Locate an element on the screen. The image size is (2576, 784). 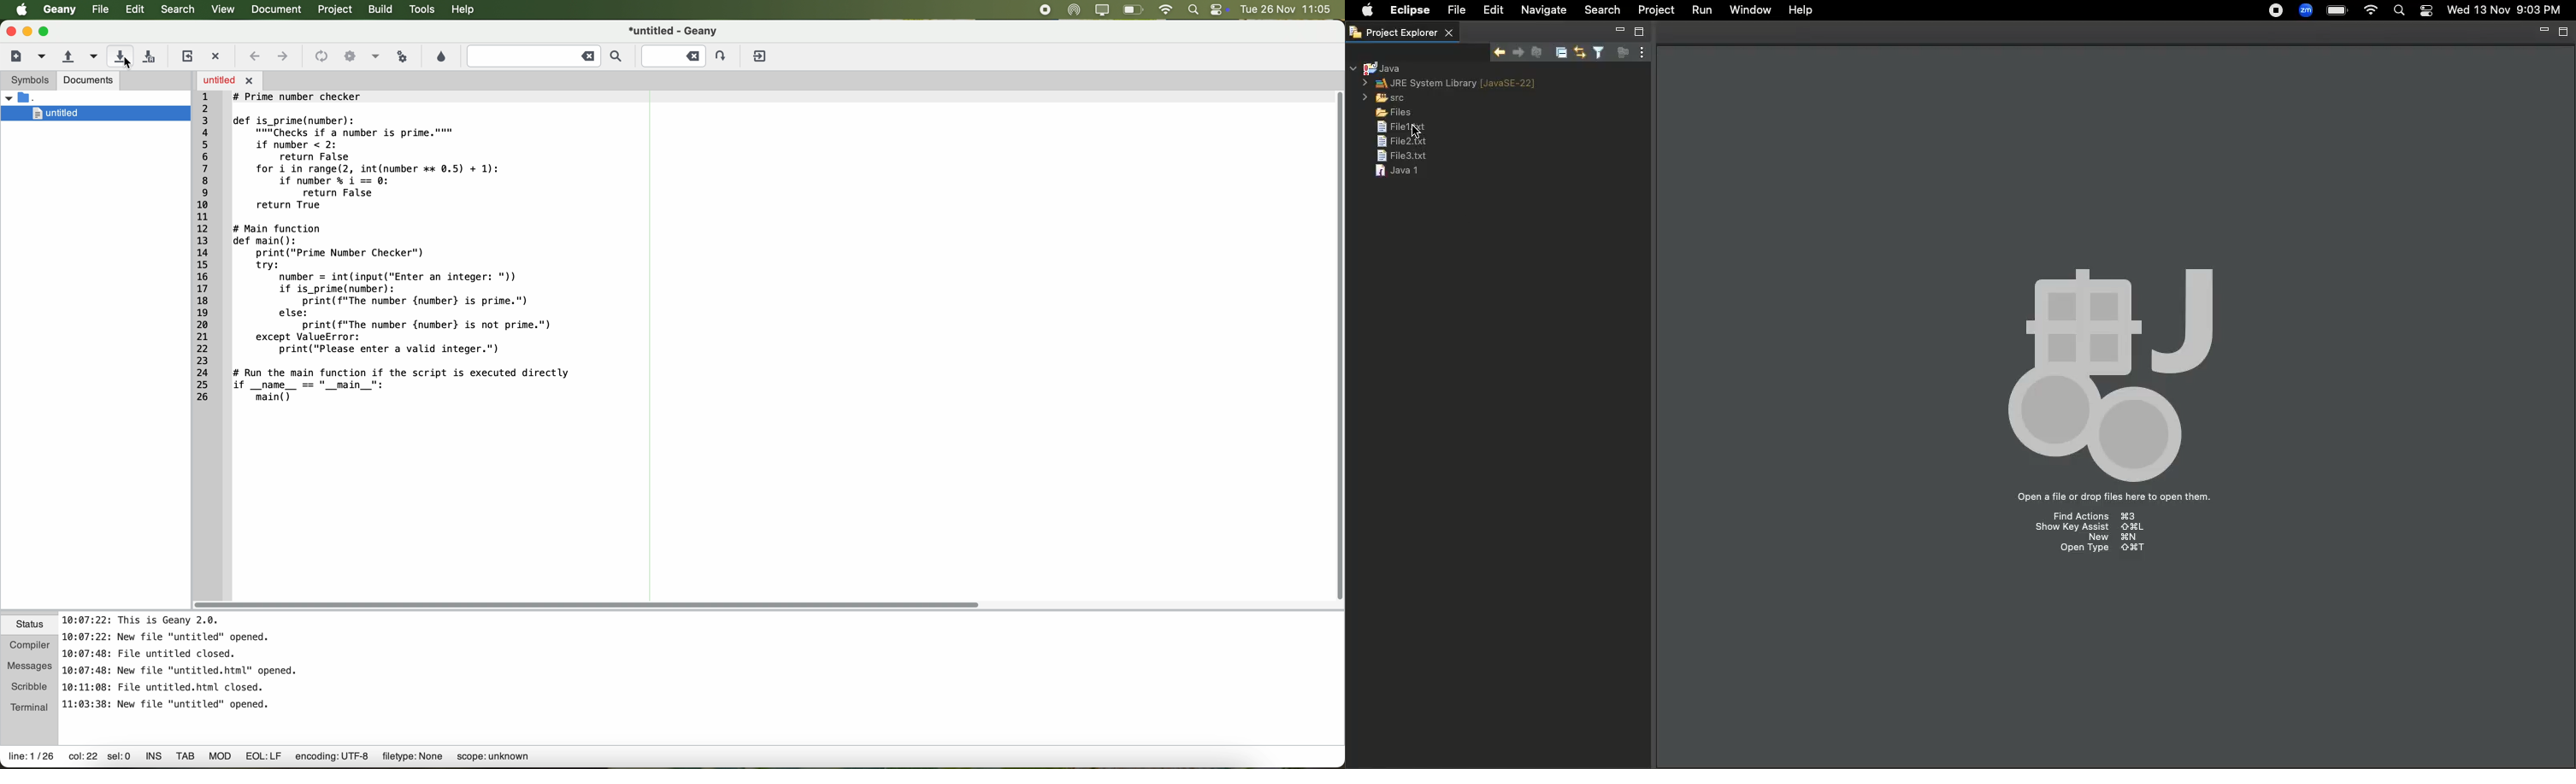
Run is located at coordinates (1701, 10).